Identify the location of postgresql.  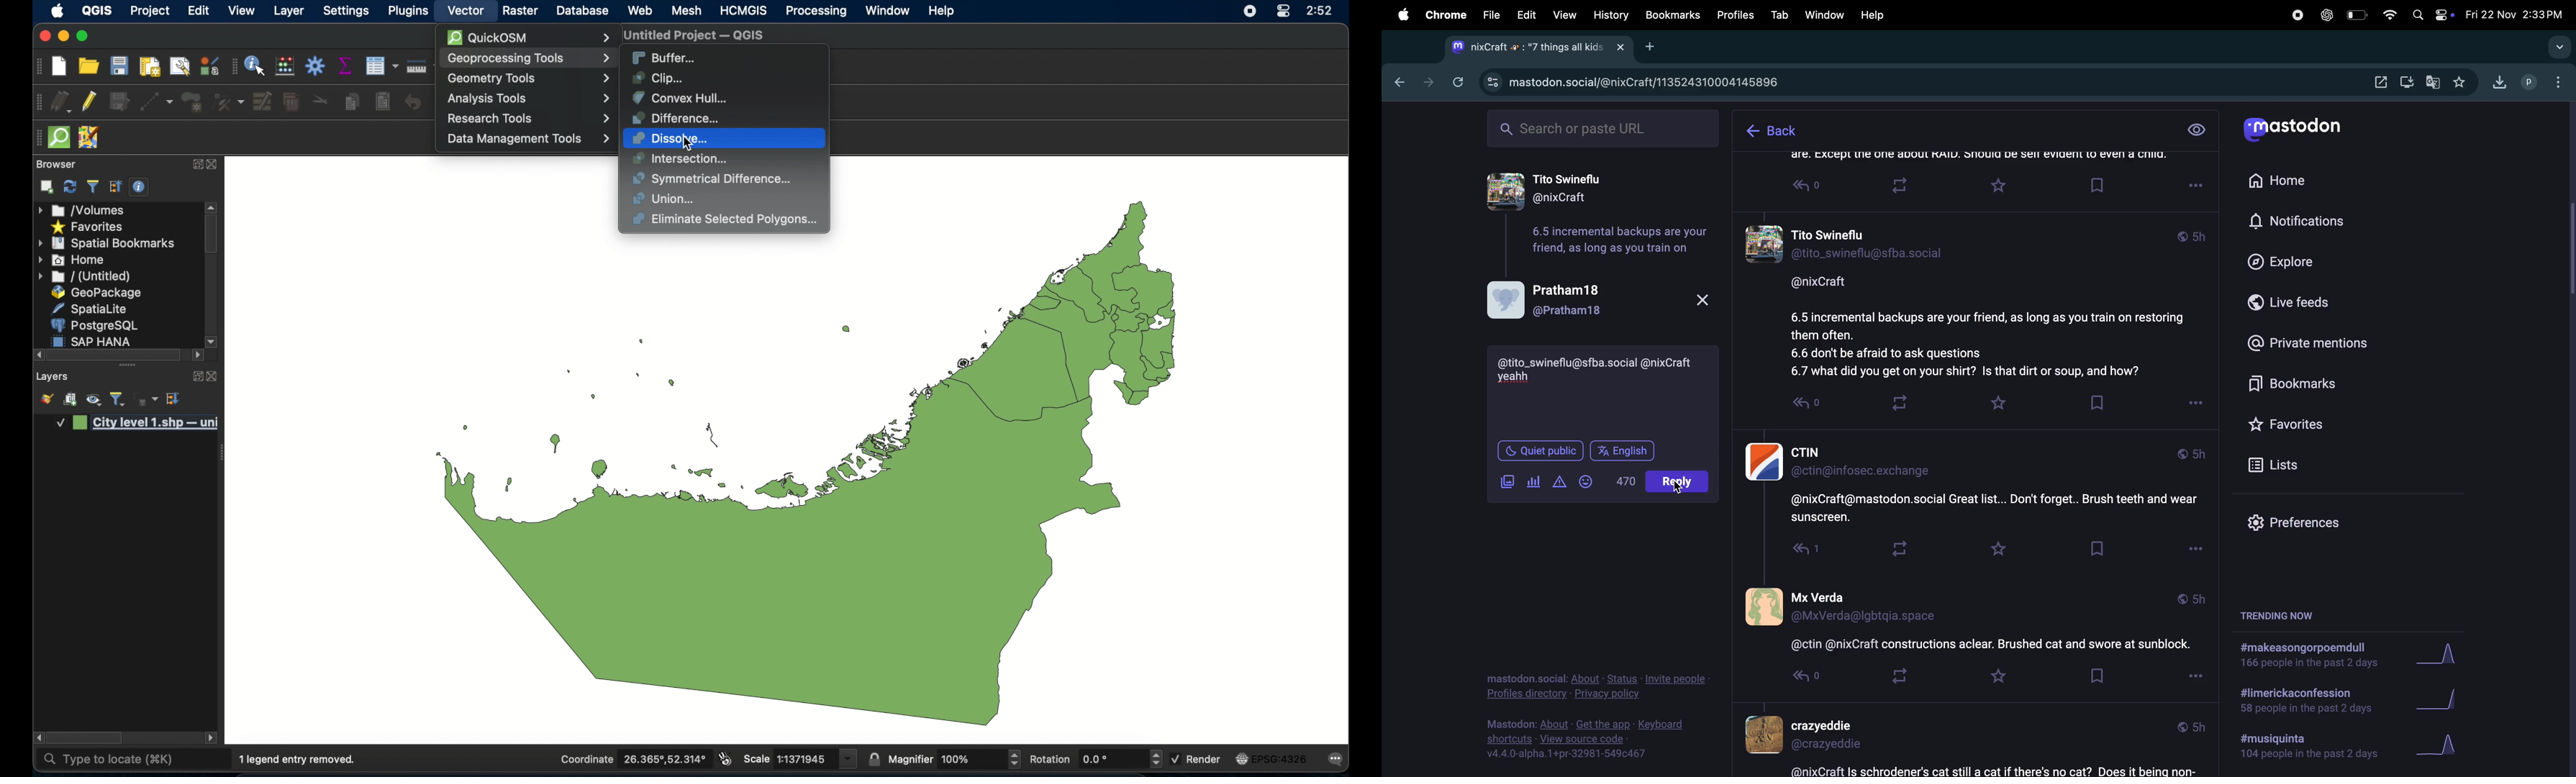
(96, 325).